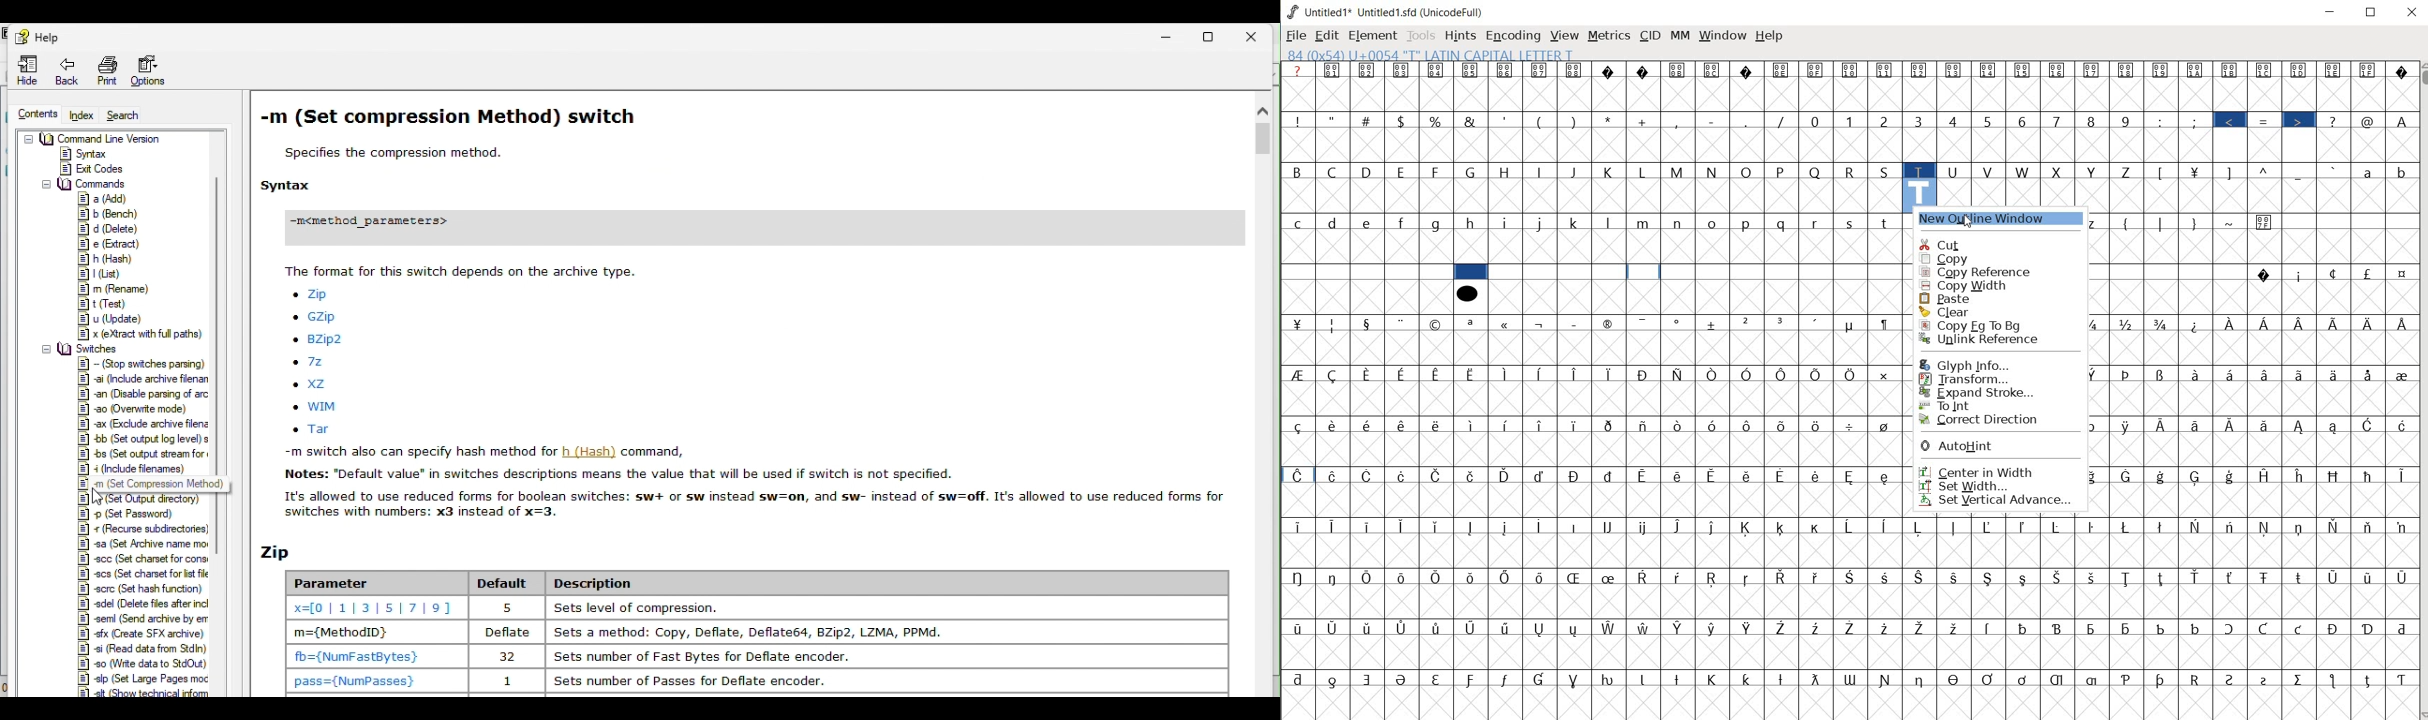 Image resolution: width=2436 pixels, height=728 pixels. Describe the element at coordinates (1576, 374) in the screenshot. I see `Symbol` at that location.